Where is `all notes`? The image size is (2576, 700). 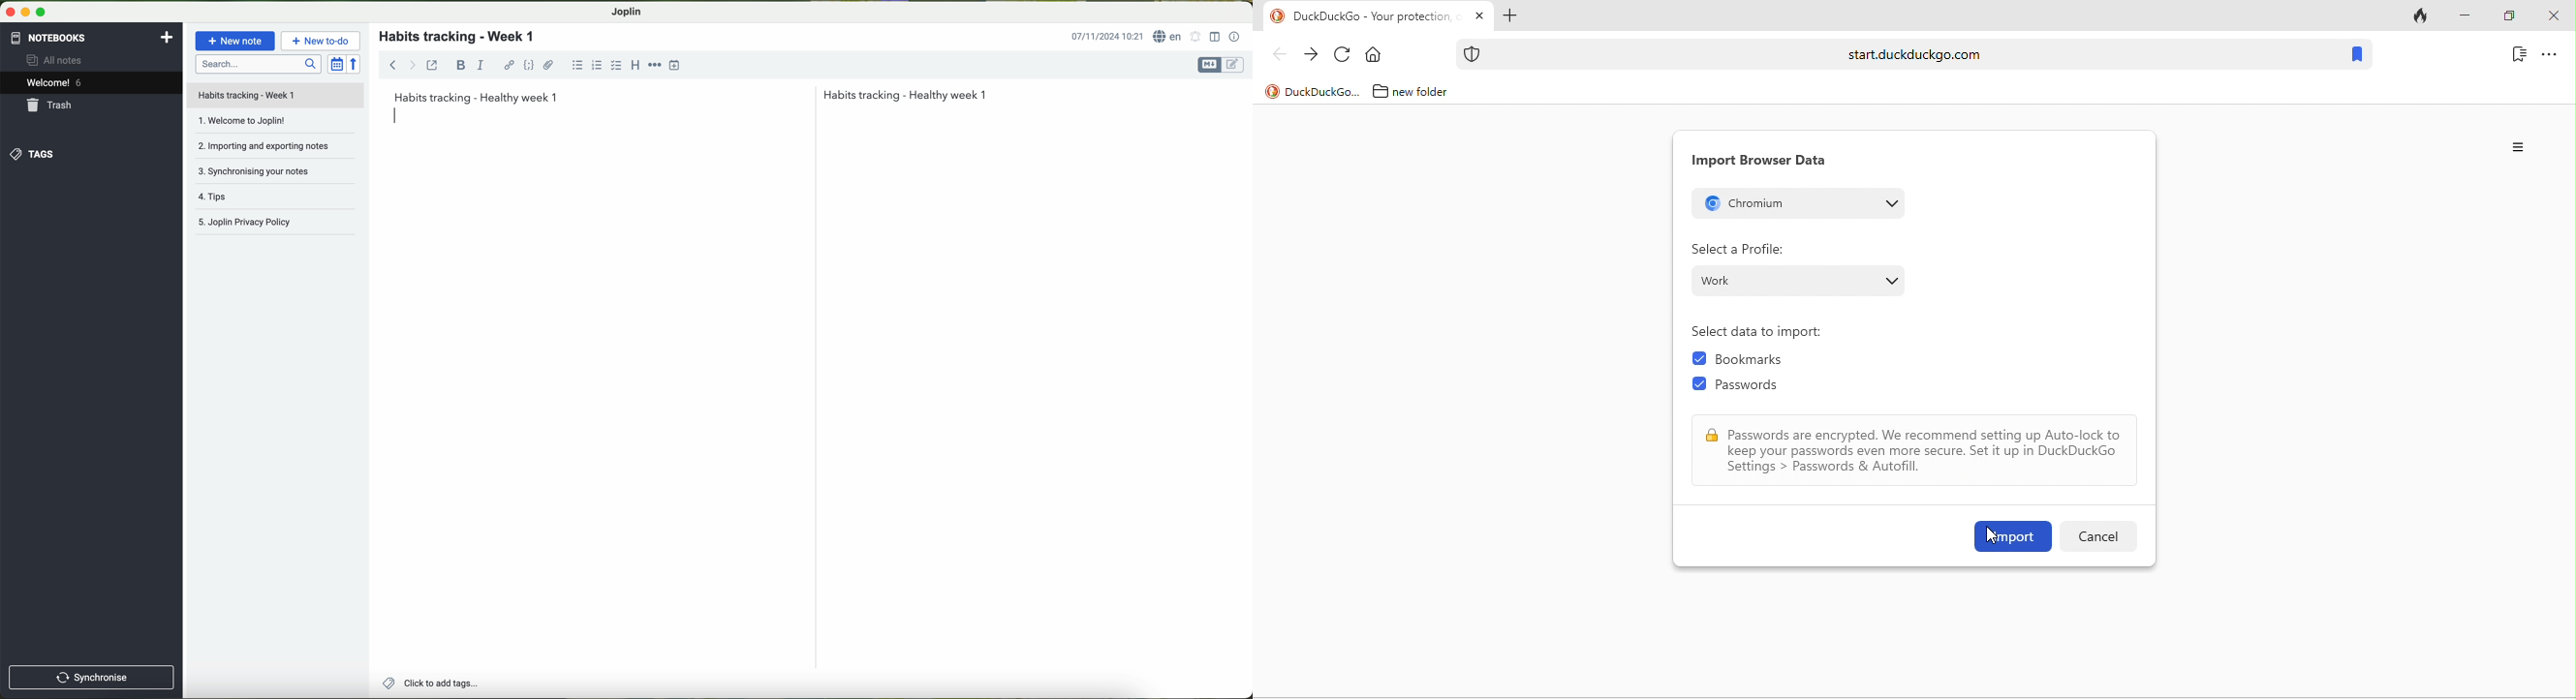 all notes is located at coordinates (57, 59).